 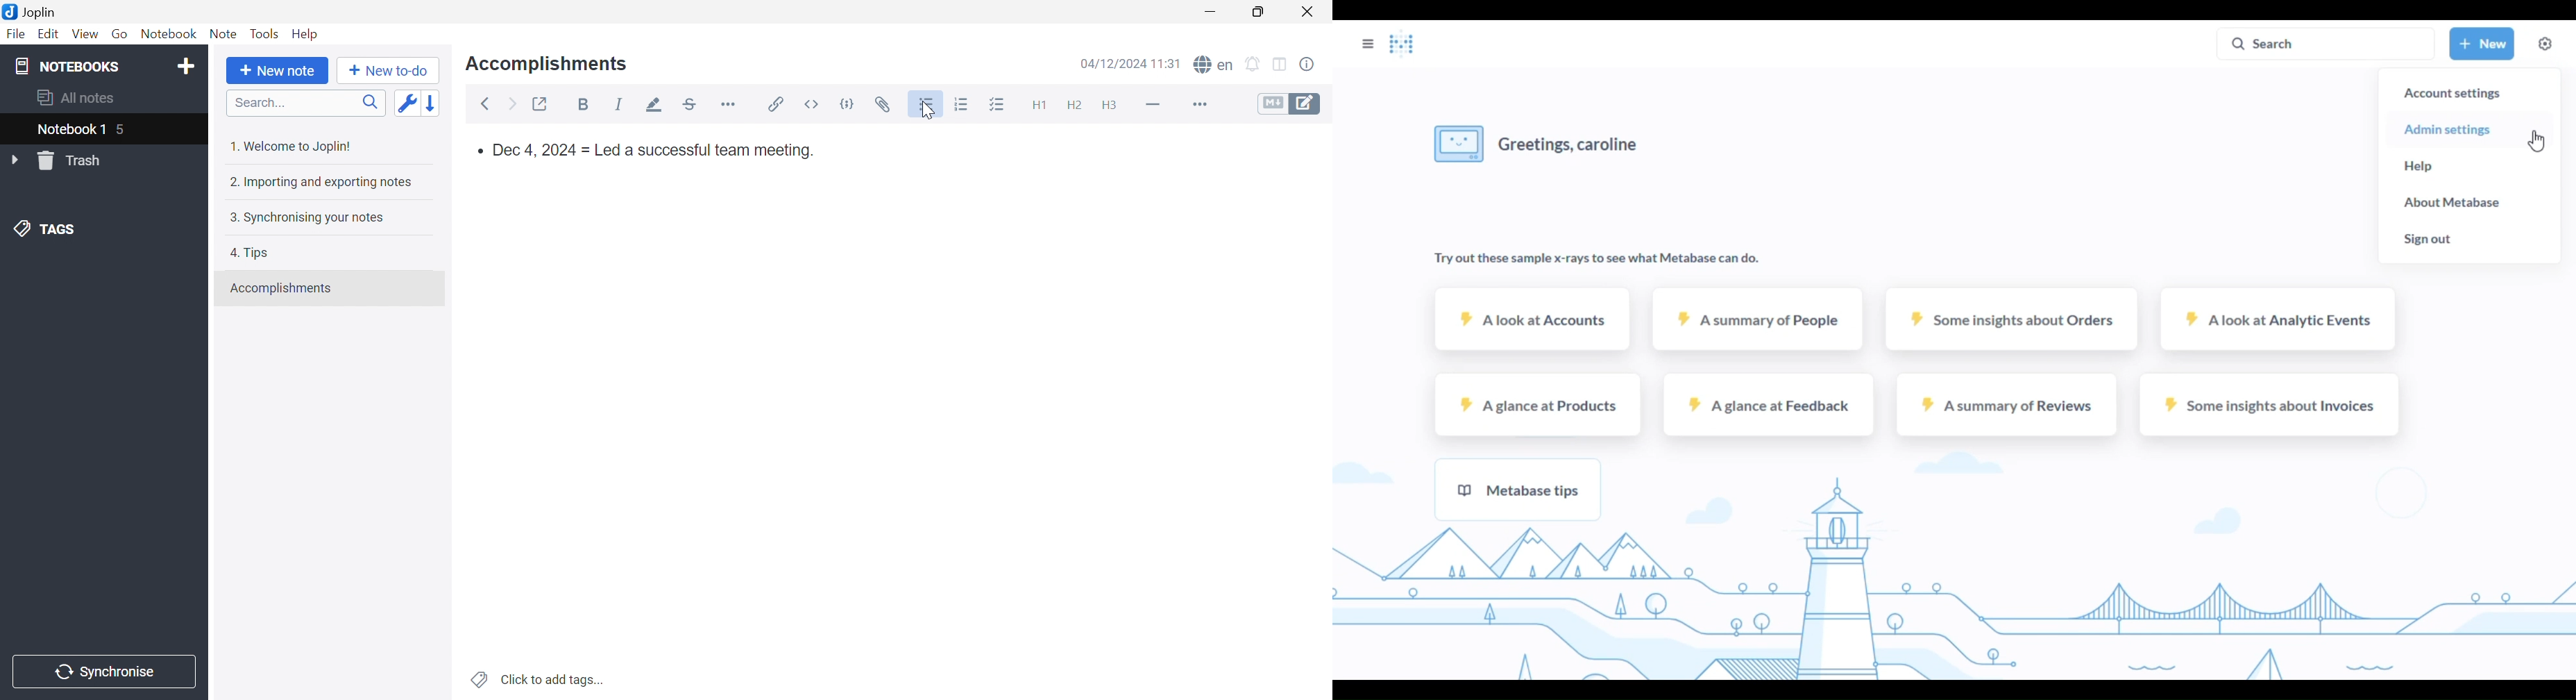 I want to click on Horizontal line, so click(x=1155, y=106).